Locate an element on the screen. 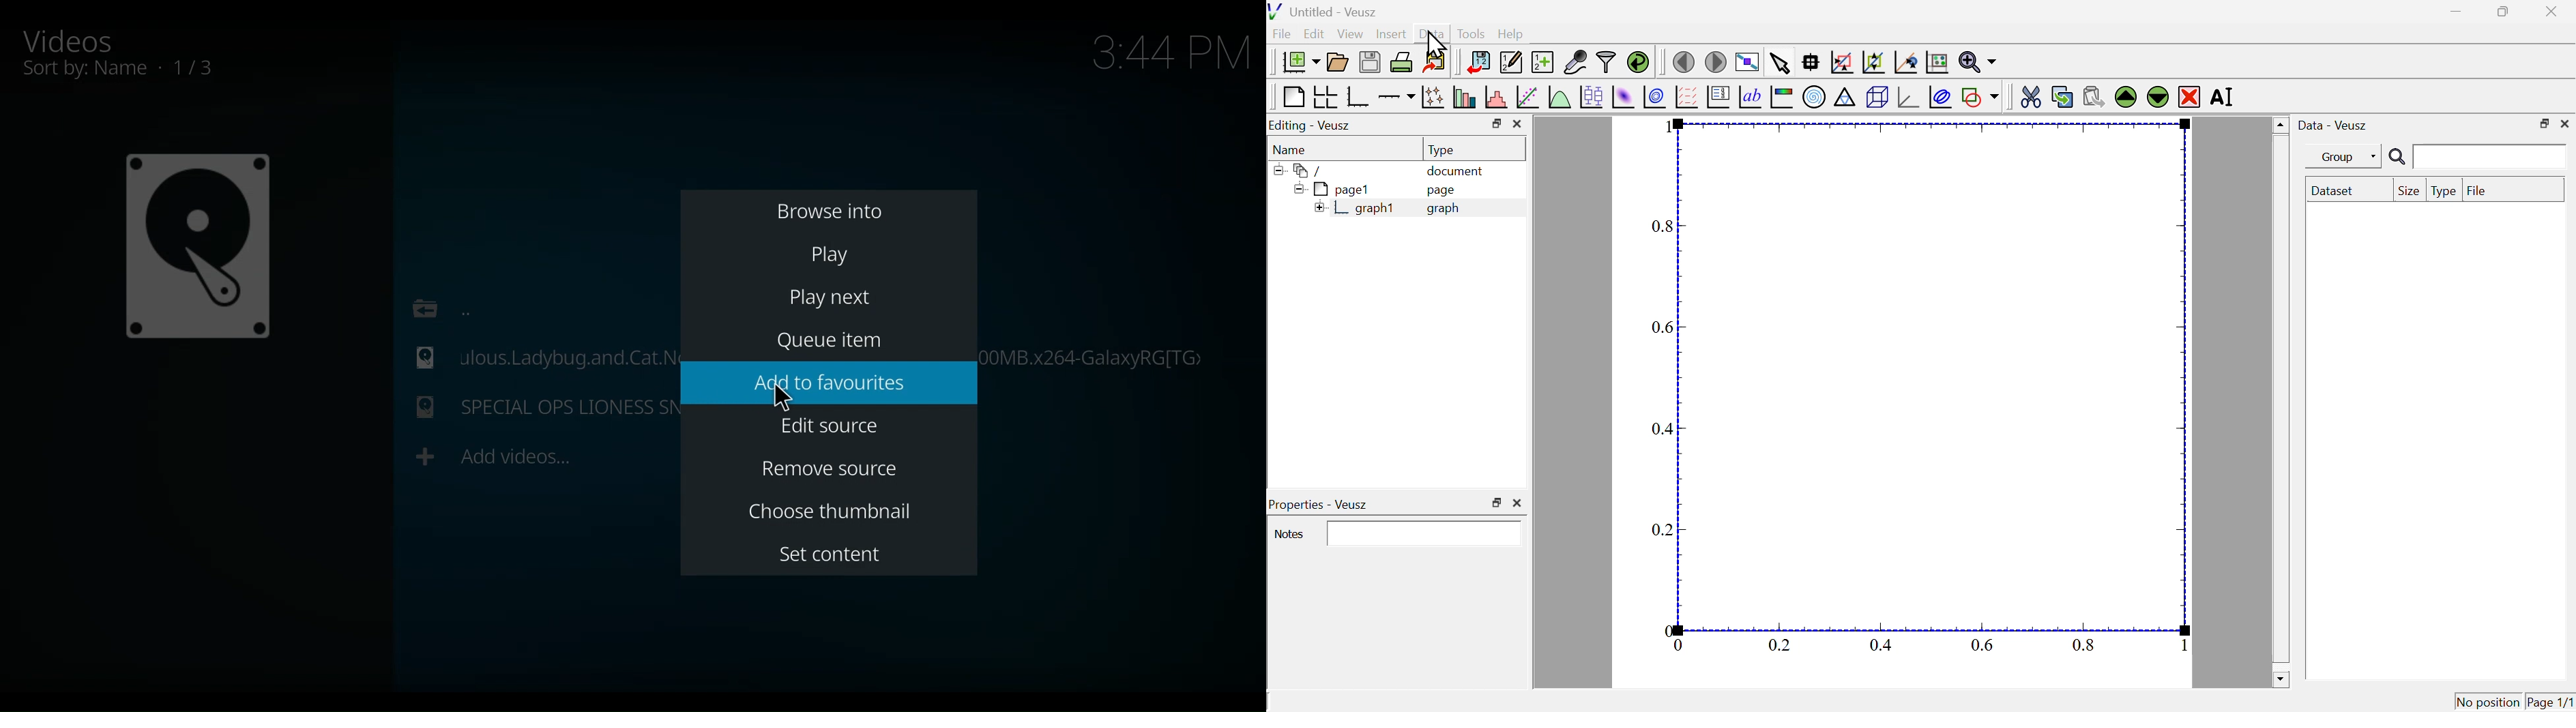 This screenshot has width=2576, height=728. size is located at coordinates (2407, 190).